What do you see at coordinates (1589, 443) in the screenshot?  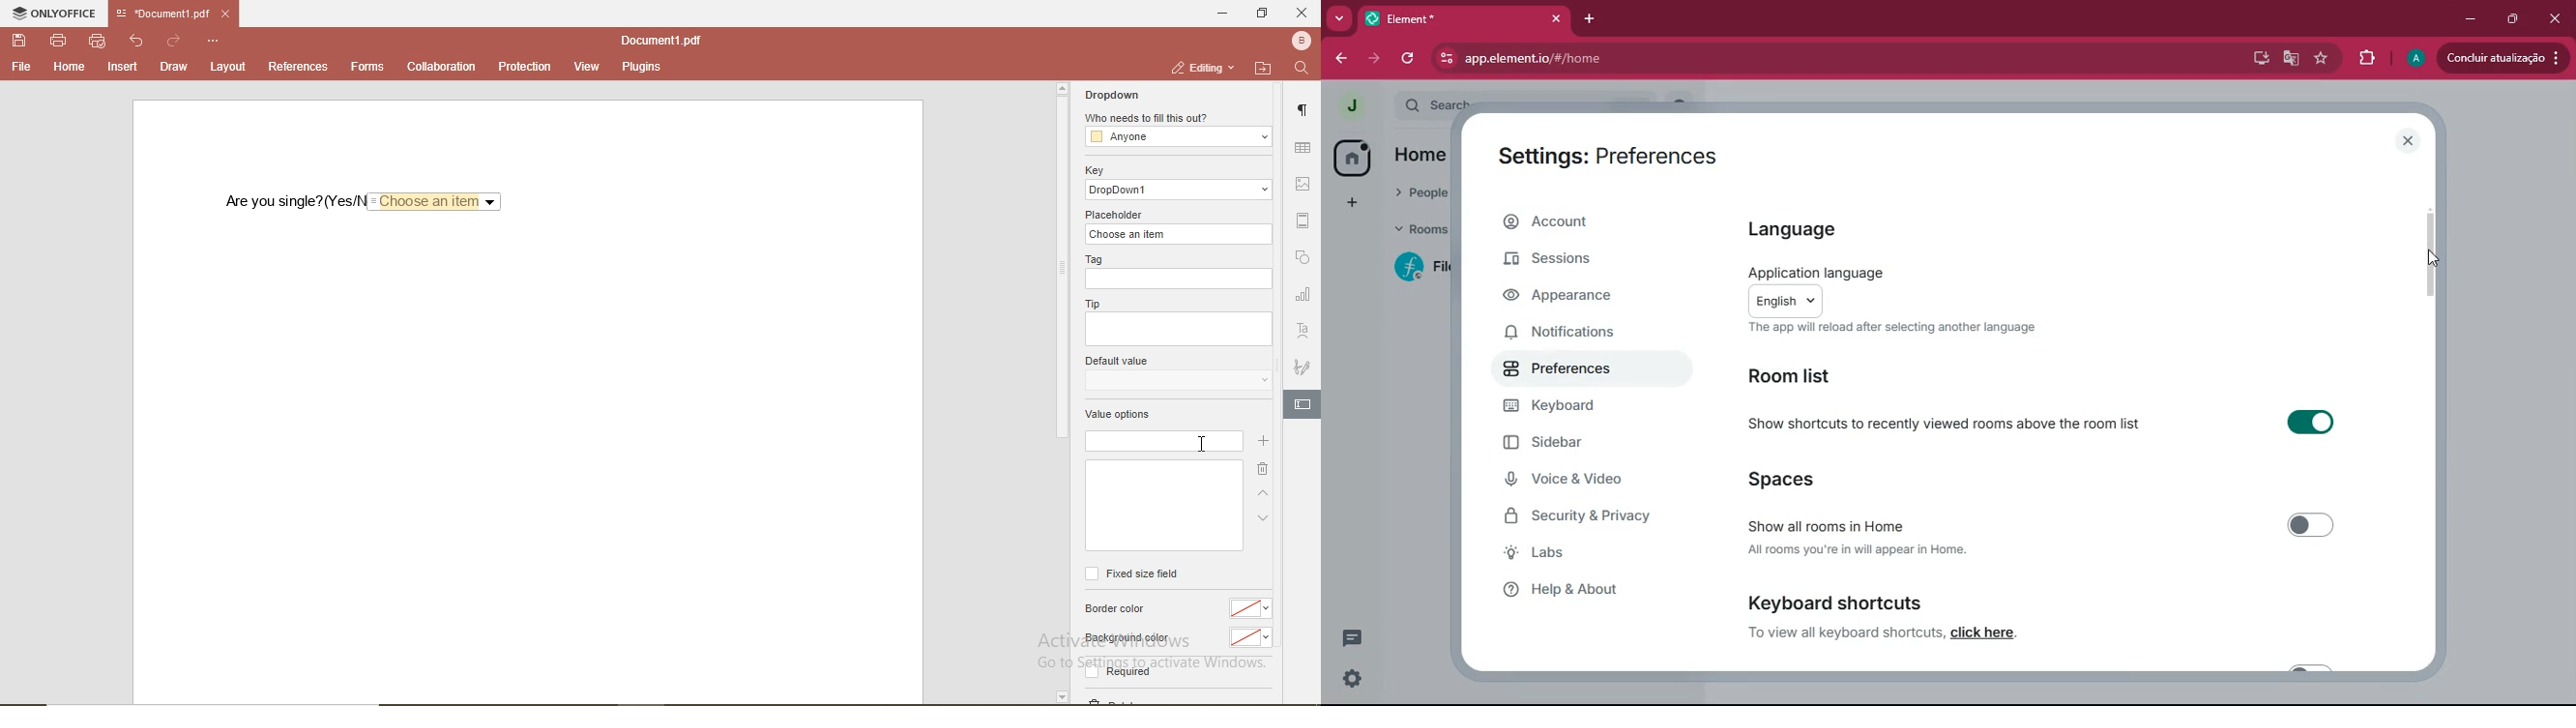 I see `sidebar` at bounding box center [1589, 443].